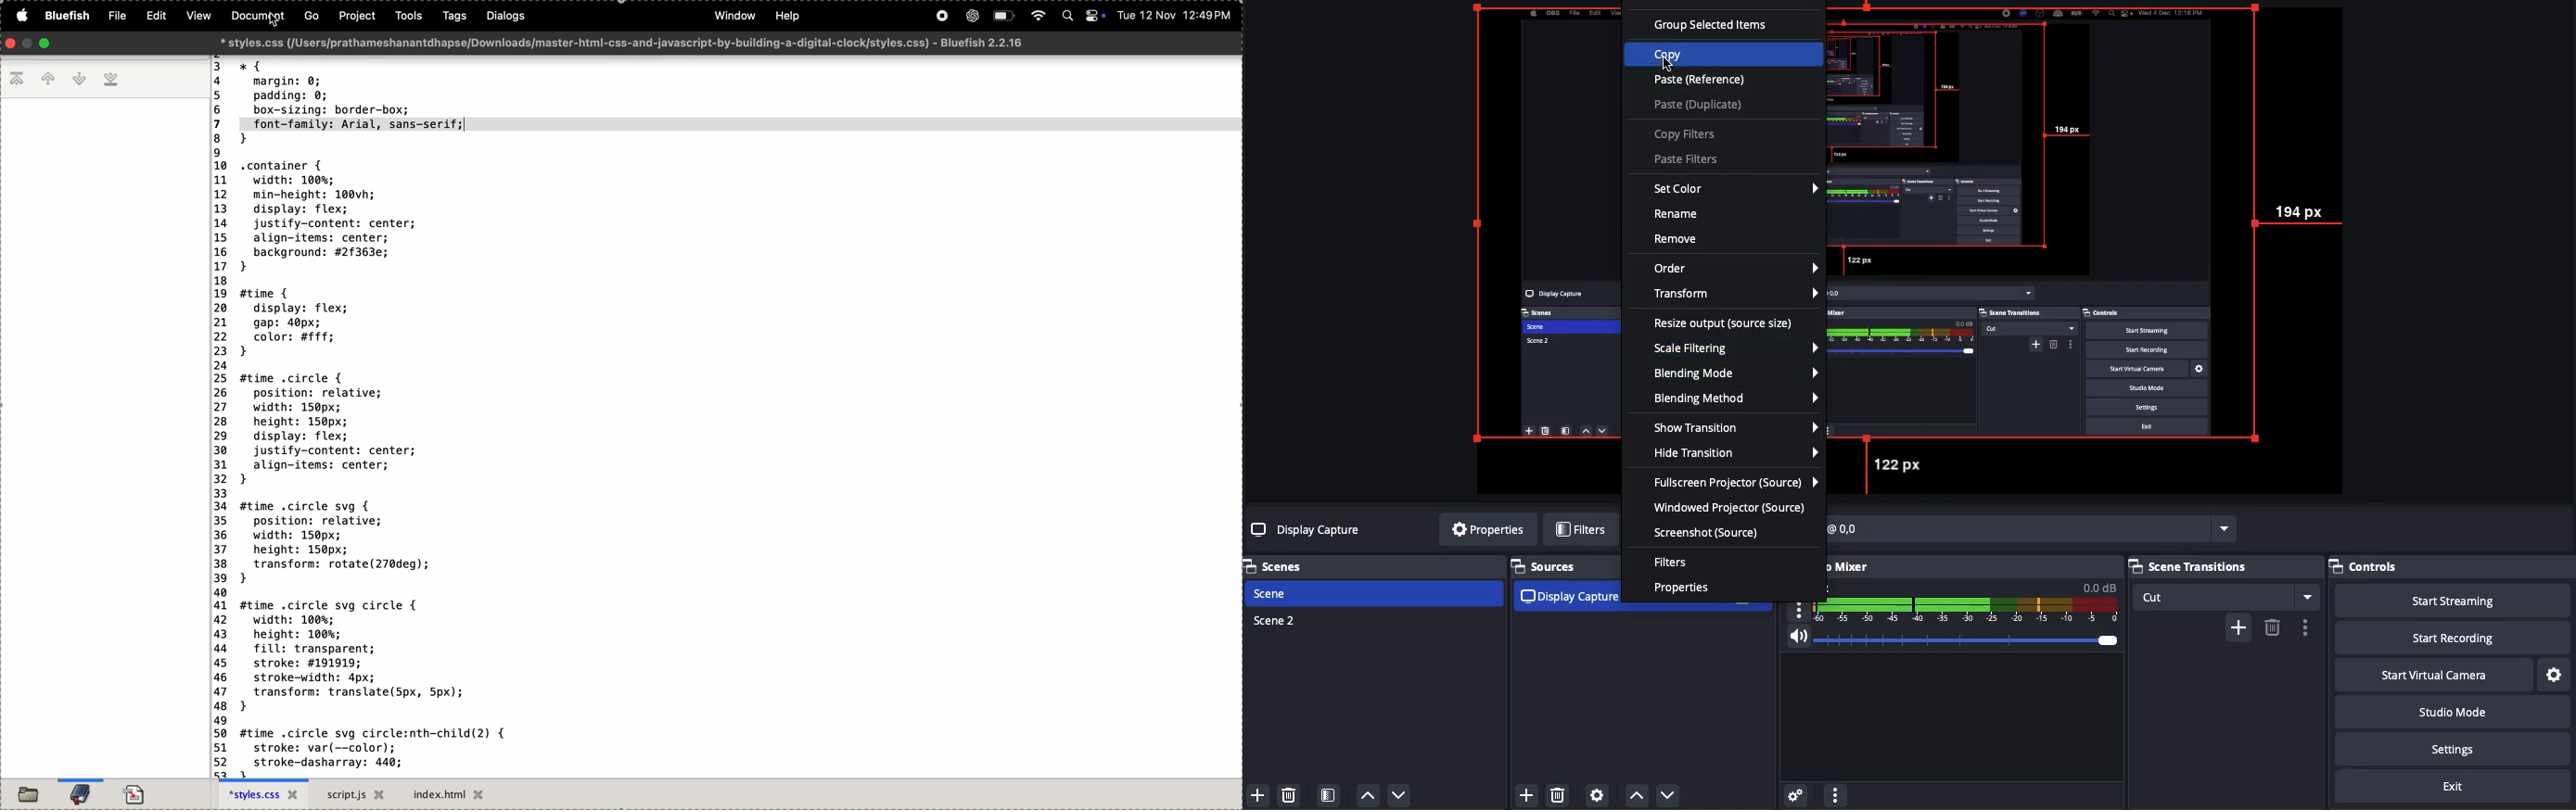 This screenshot has height=812, width=2576. What do you see at coordinates (1276, 619) in the screenshot?
I see `Scene 2` at bounding box center [1276, 619].